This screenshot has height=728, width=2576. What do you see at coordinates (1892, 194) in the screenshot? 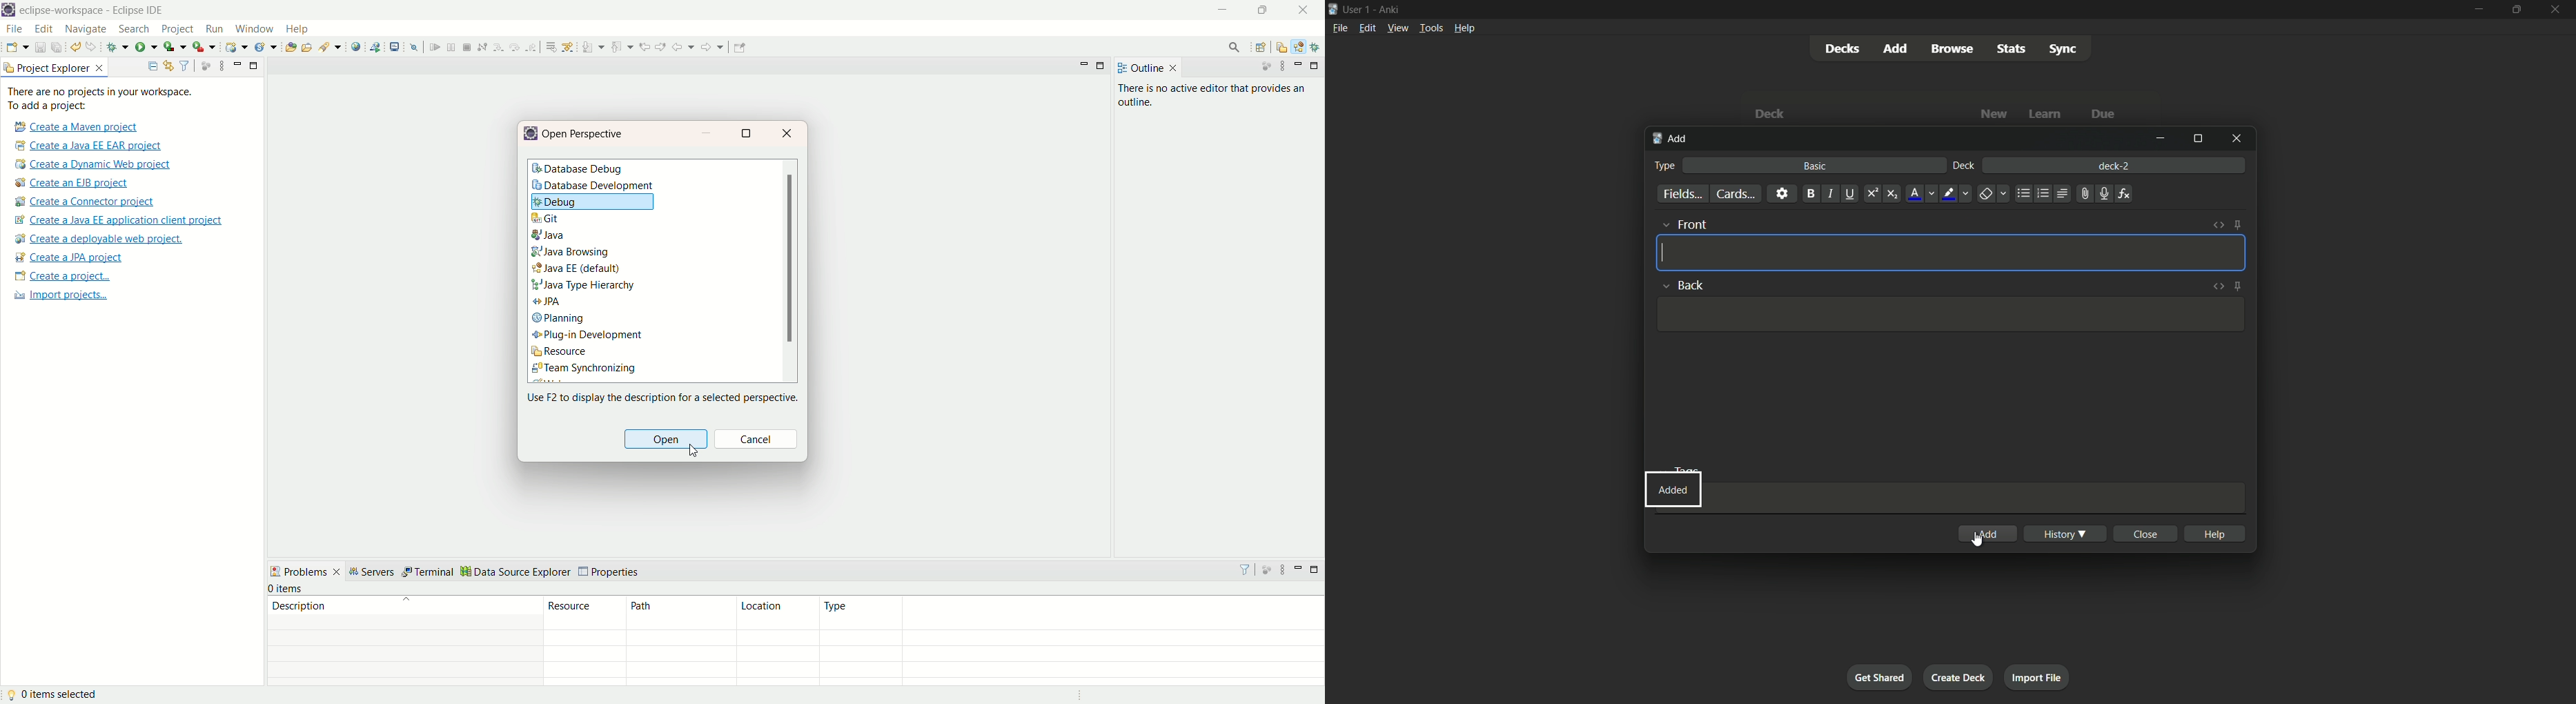
I see `subscript` at bounding box center [1892, 194].